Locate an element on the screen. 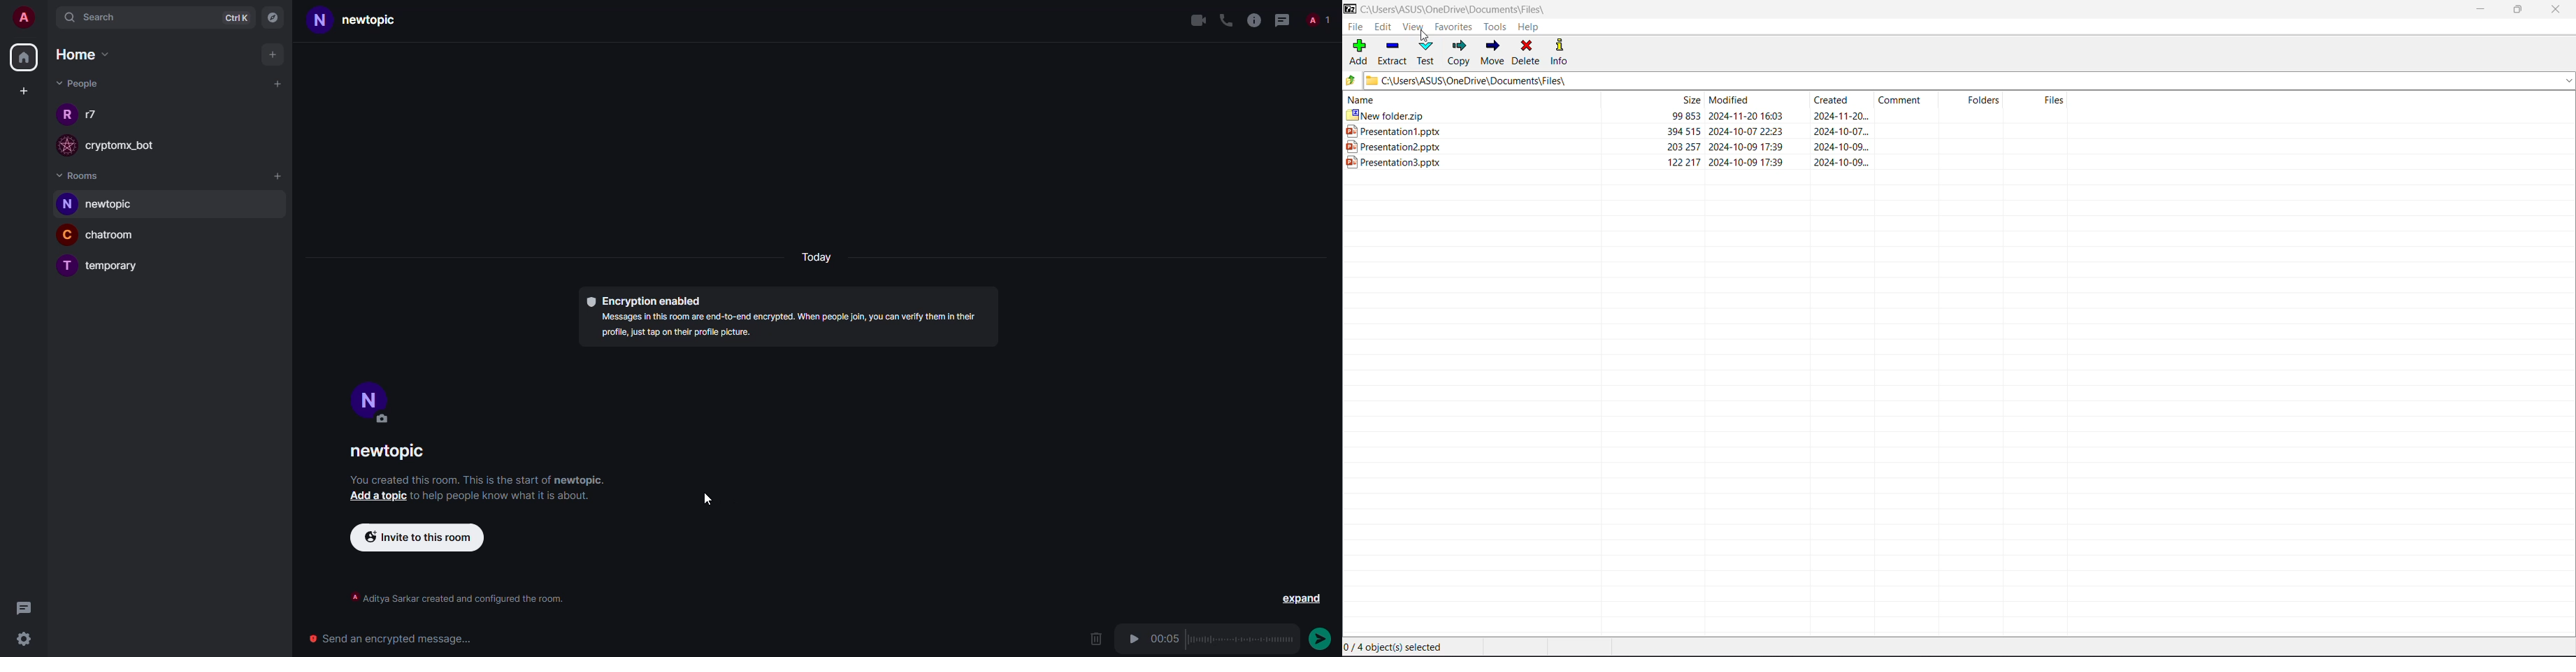  Copy is located at coordinates (1459, 52).